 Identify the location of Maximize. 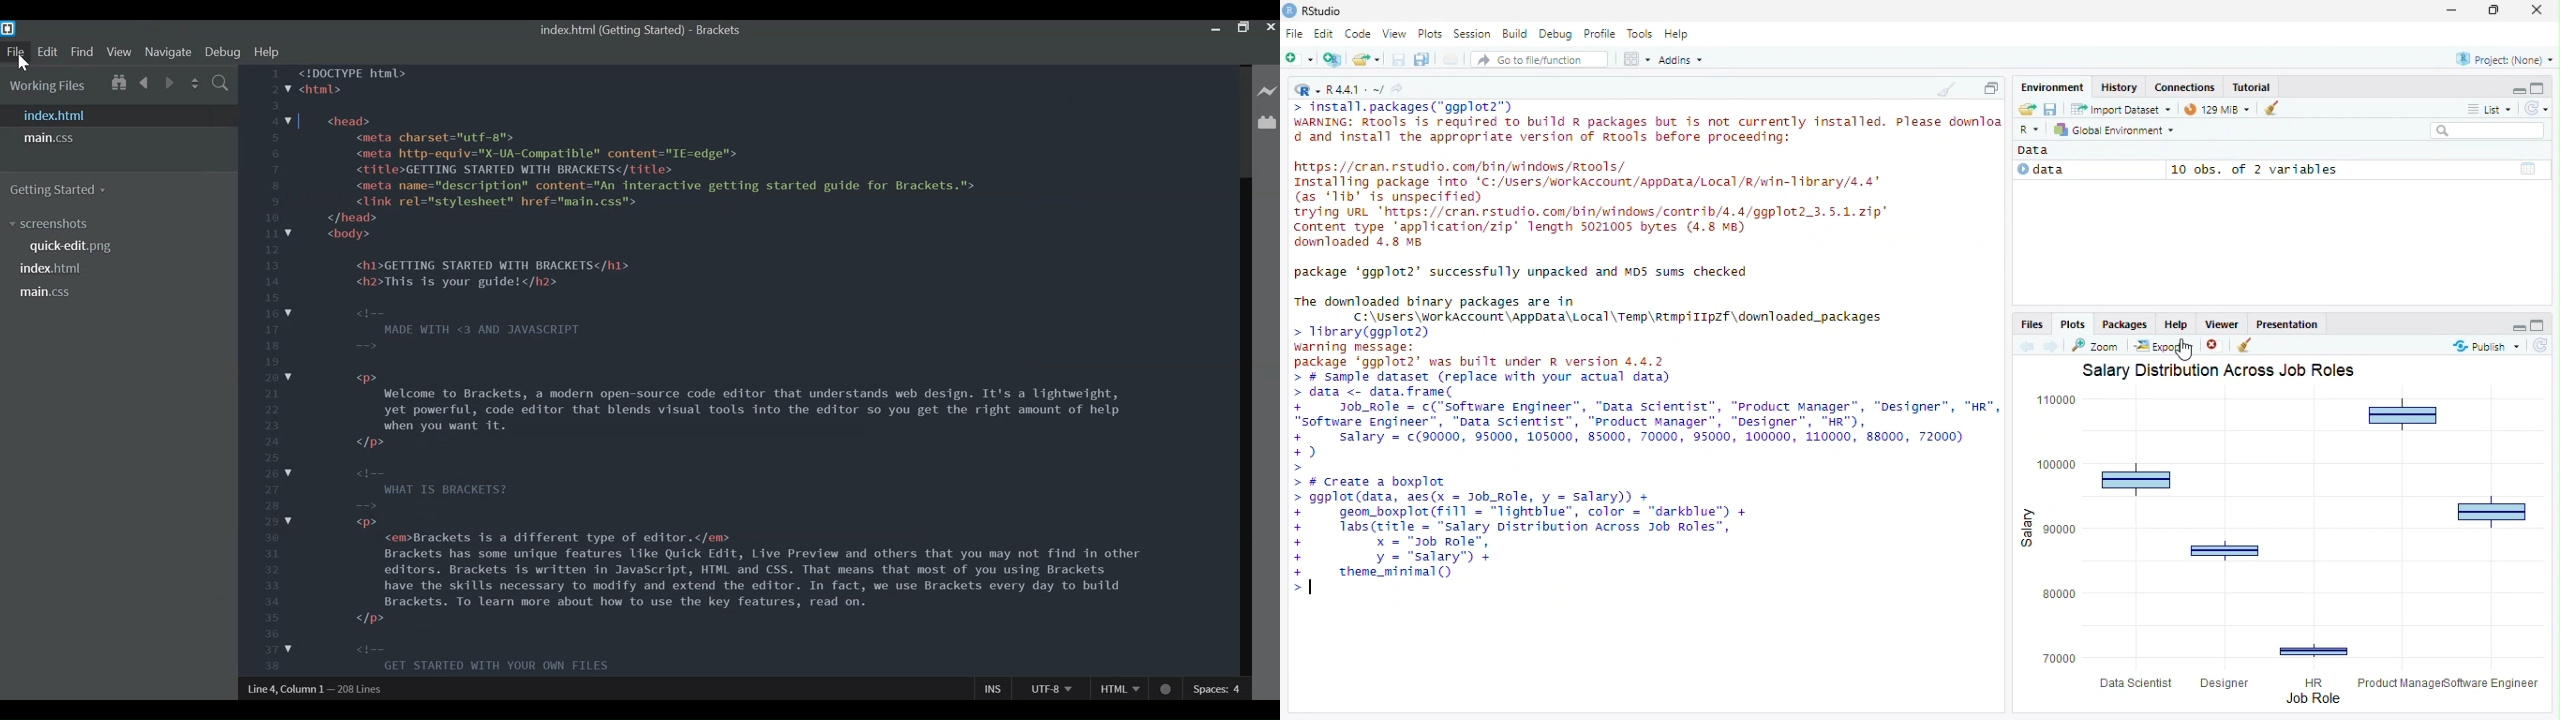
(2542, 86).